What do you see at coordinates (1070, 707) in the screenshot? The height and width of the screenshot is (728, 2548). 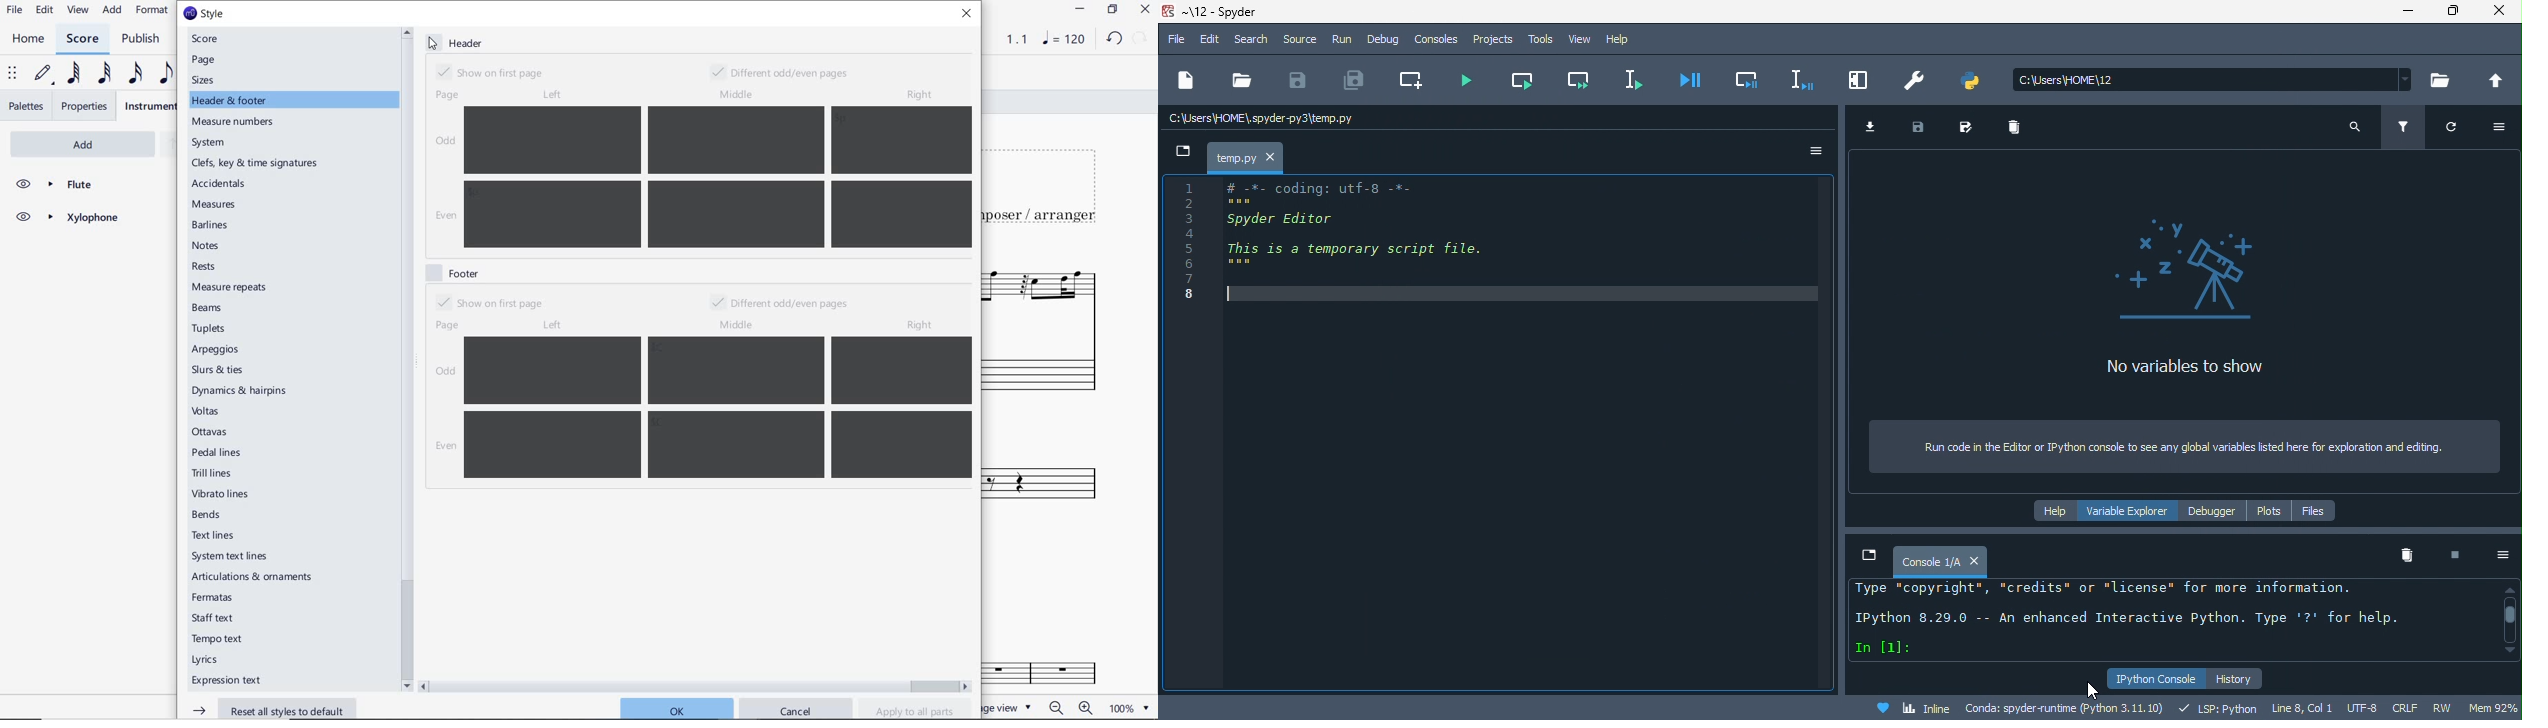 I see `zoom in or zoom out` at bounding box center [1070, 707].